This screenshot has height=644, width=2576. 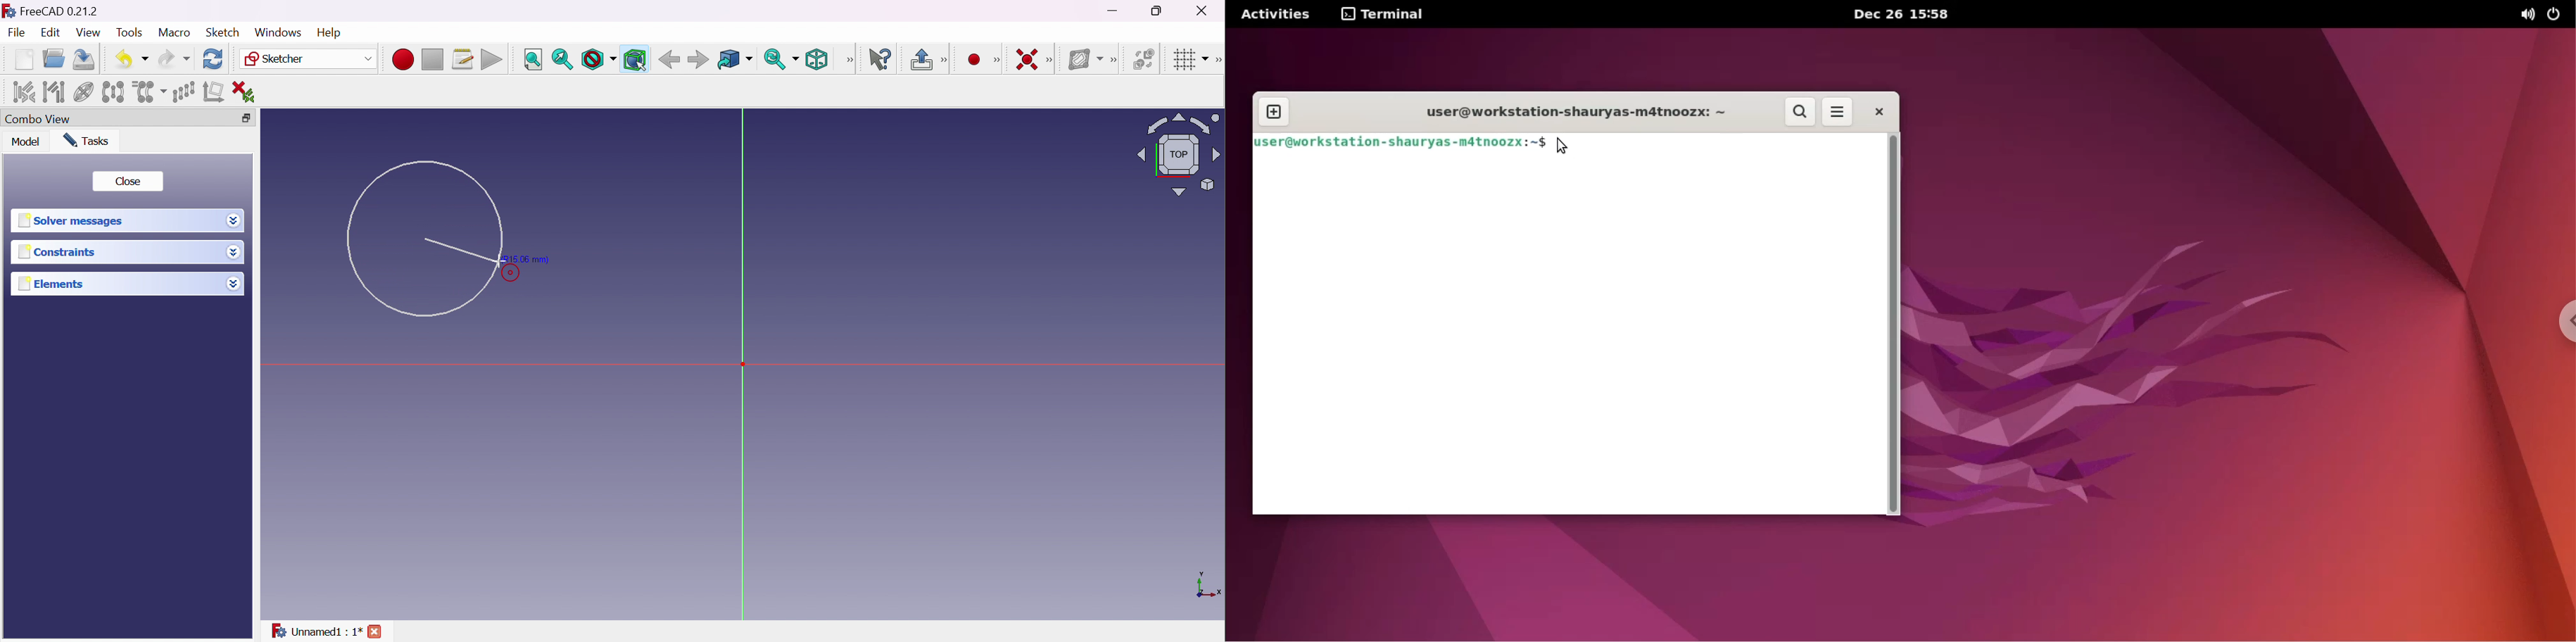 I want to click on Cursor, so click(x=501, y=262).